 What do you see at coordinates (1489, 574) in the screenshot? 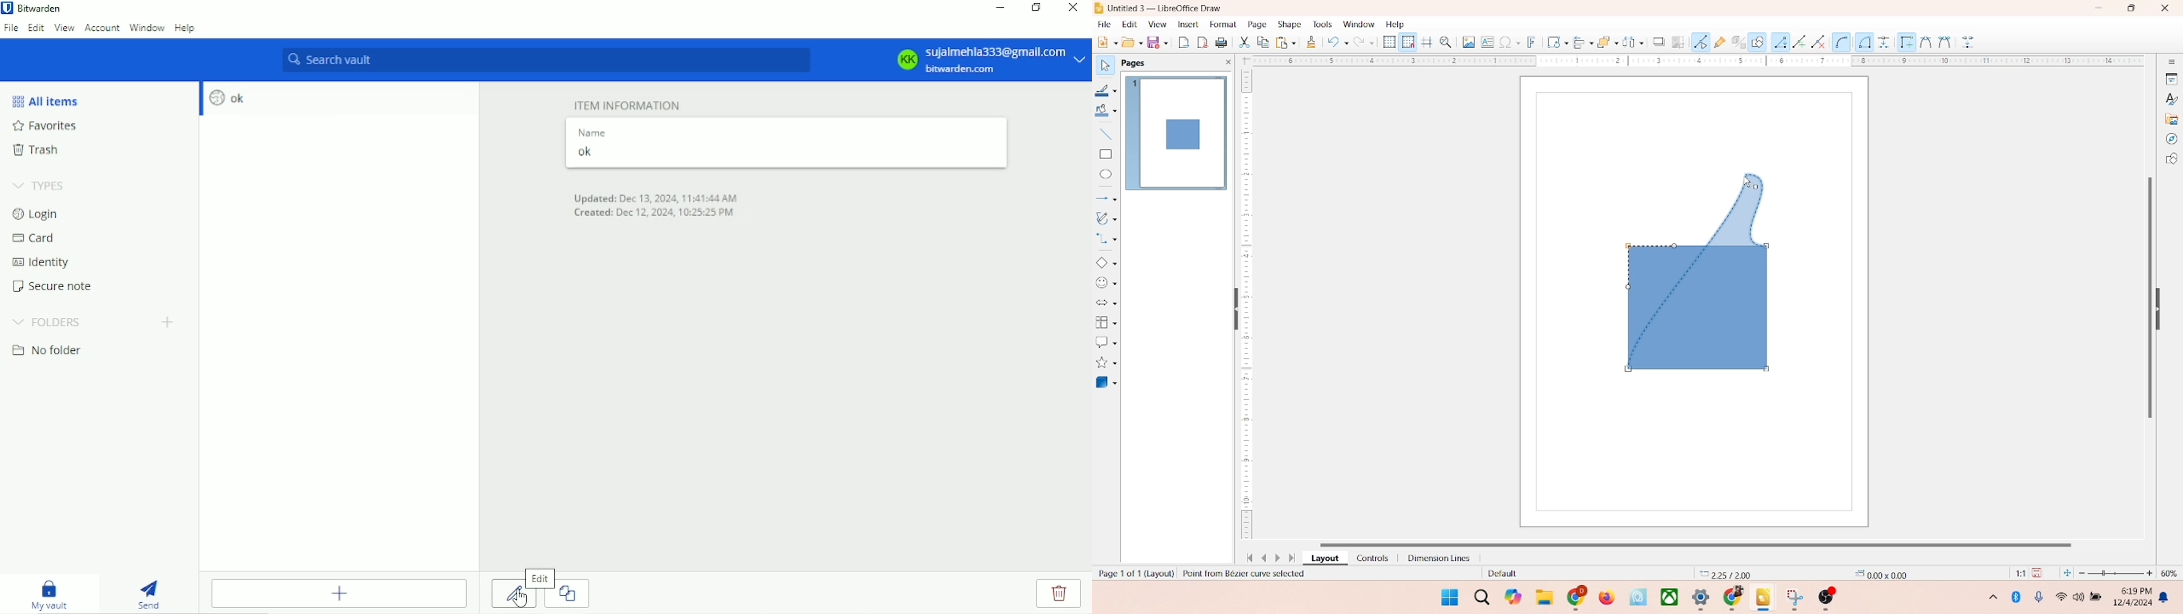
I see `default` at bounding box center [1489, 574].